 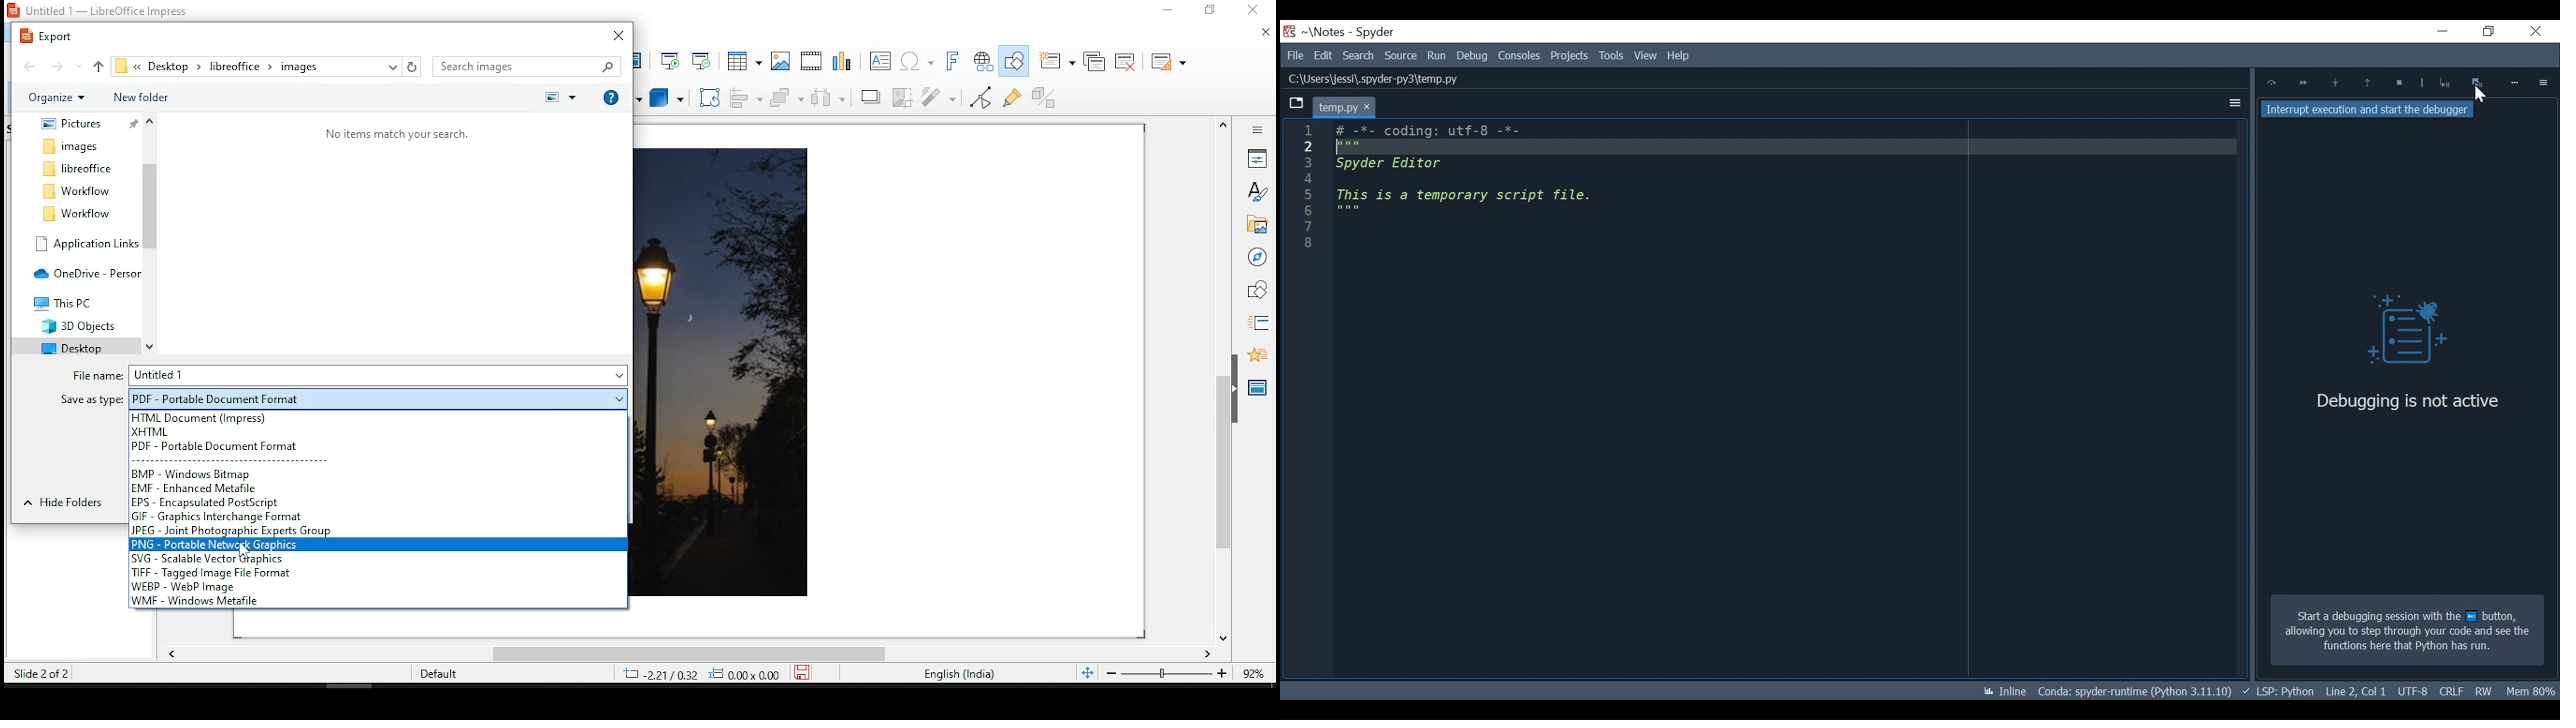 What do you see at coordinates (2485, 691) in the screenshot?
I see `File Permission` at bounding box center [2485, 691].